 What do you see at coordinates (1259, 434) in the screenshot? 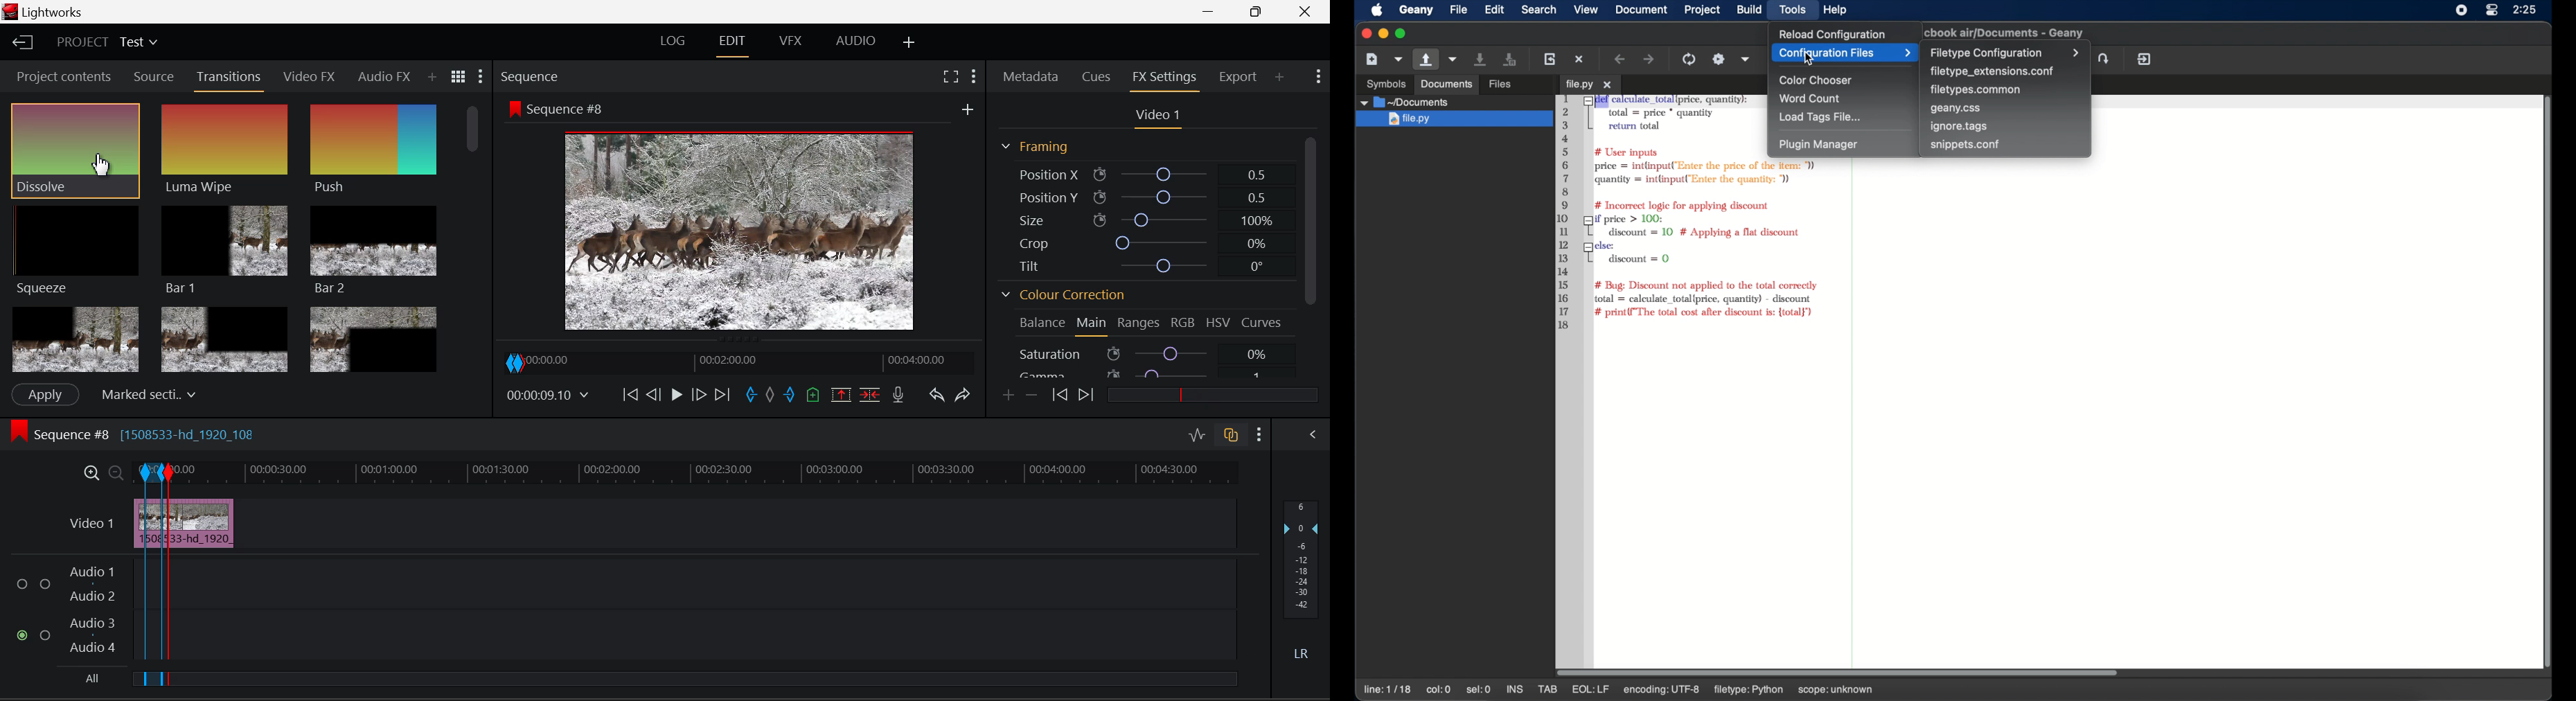
I see `Show Settings` at bounding box center [1259, 434].